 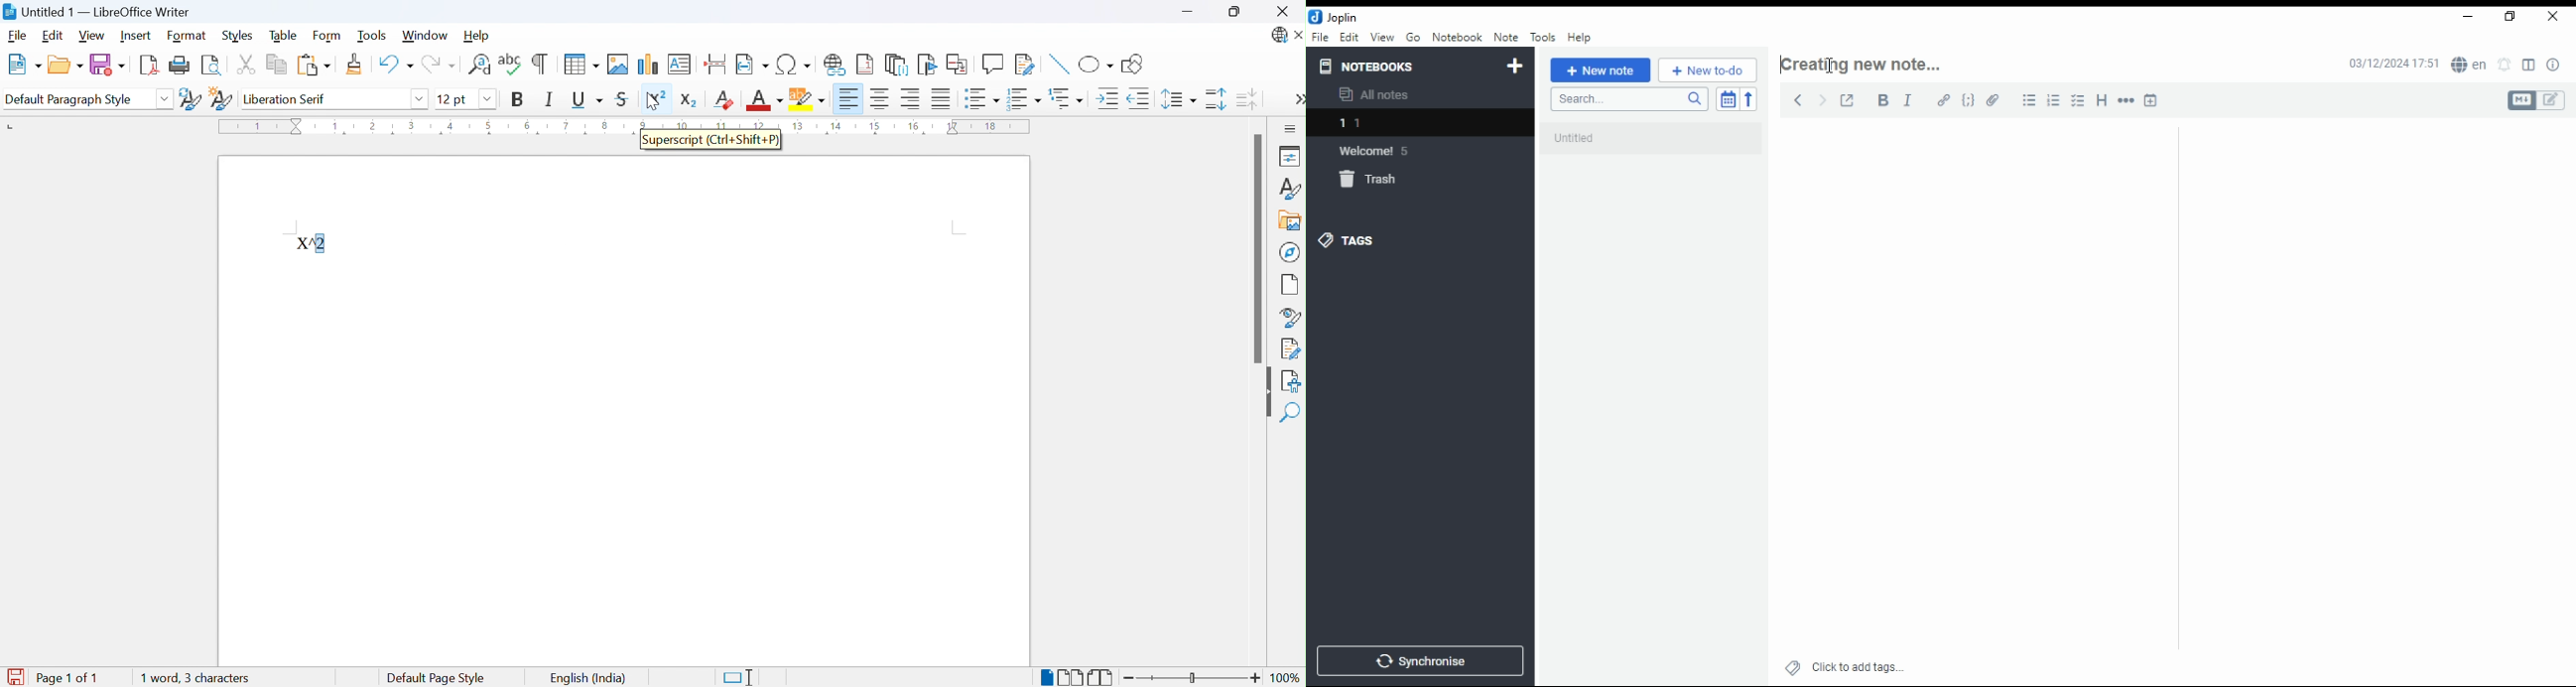 What do you see at coordinates (2552, 16) in the screenshot?
I see `close ` at bounding box center [2552, 16].